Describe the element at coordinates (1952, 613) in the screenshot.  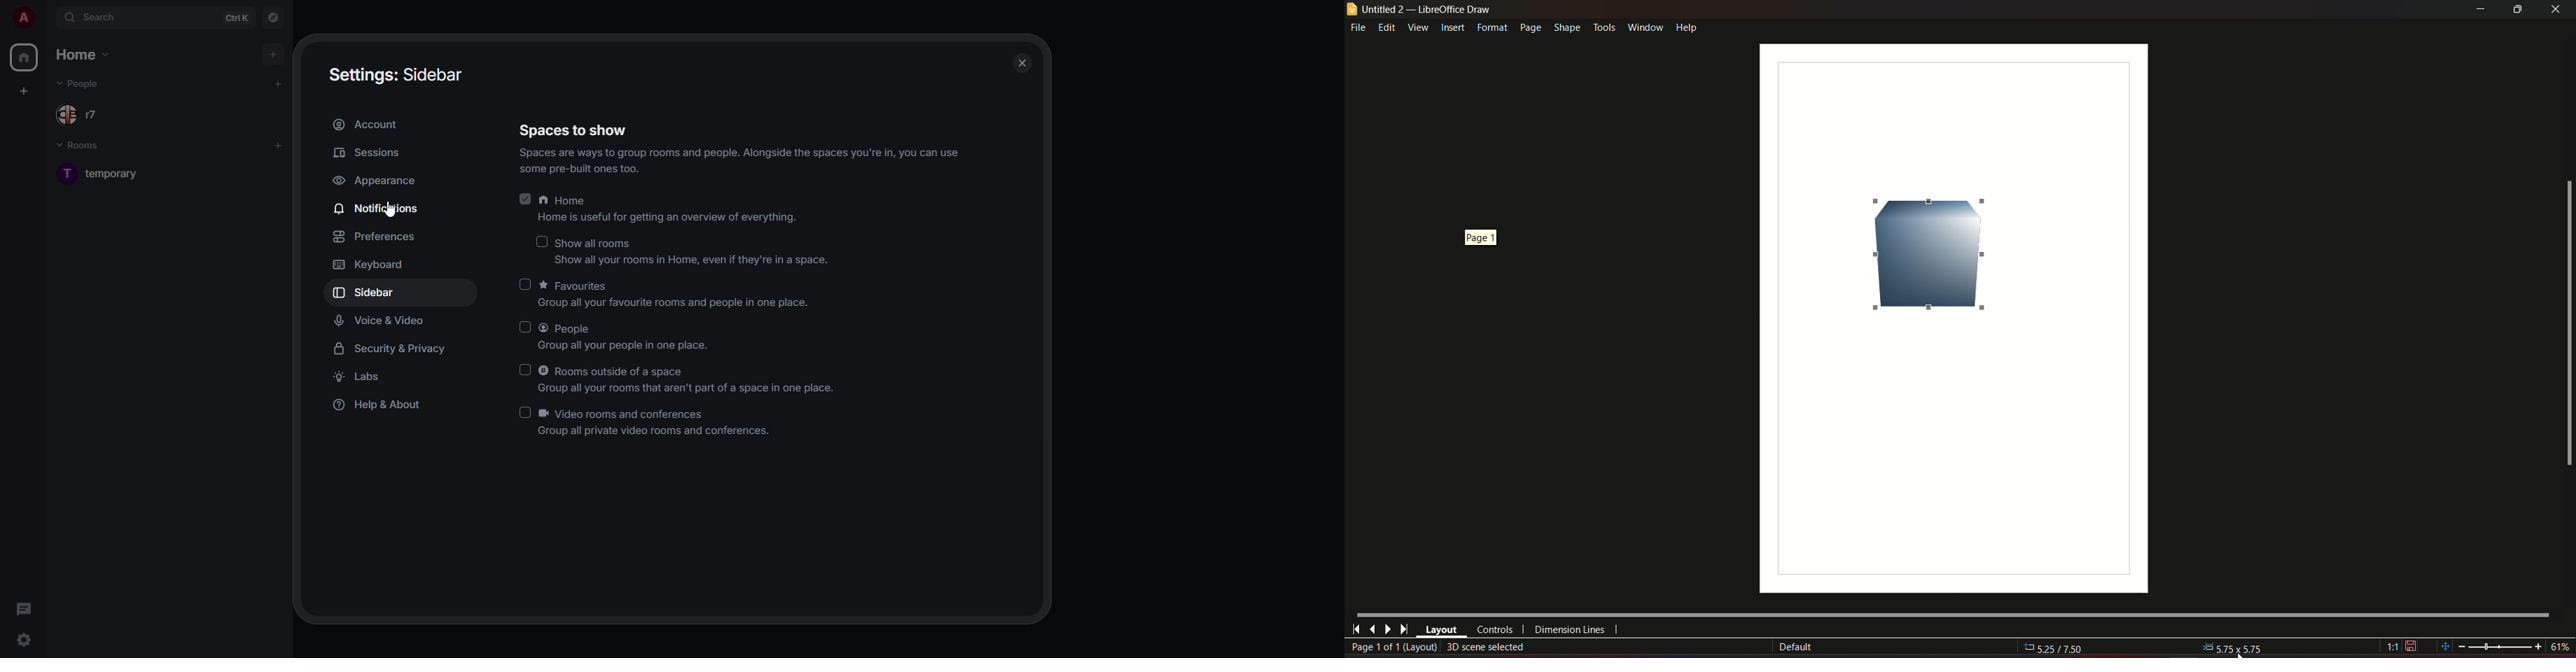
I see `Horizontal scroll bar` at that location.